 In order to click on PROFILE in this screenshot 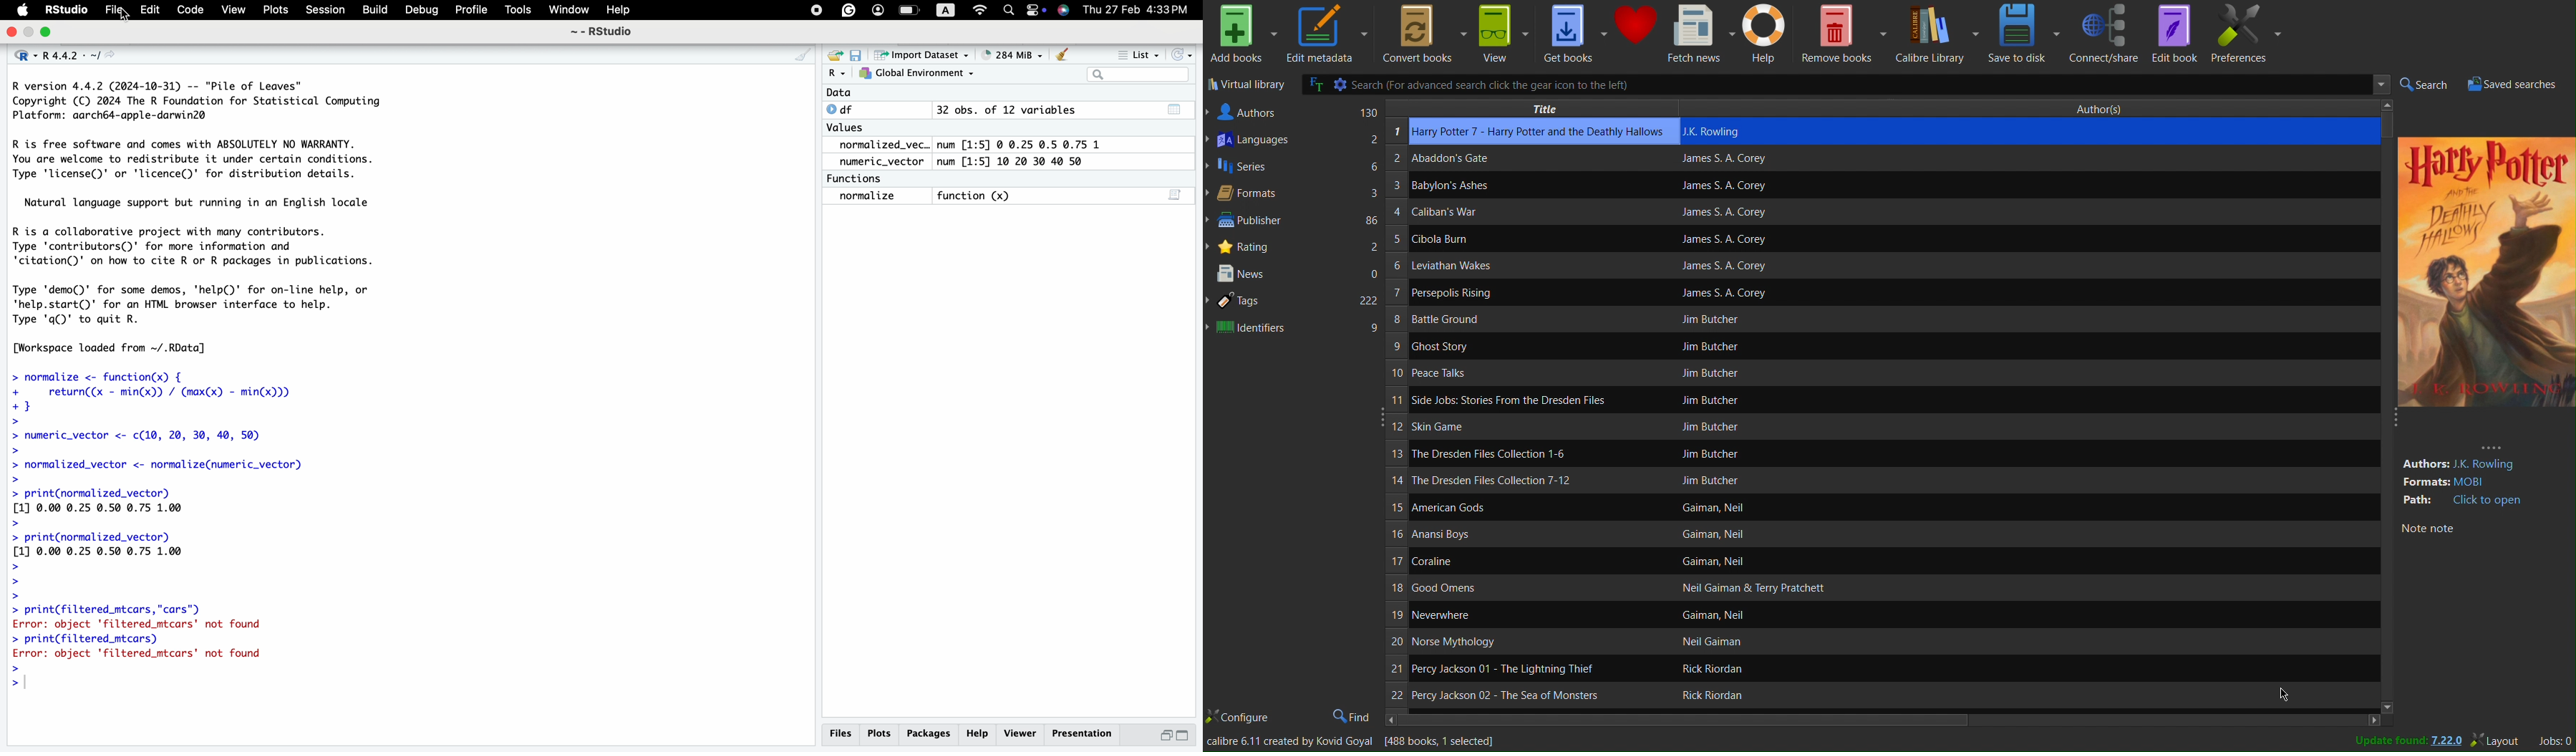, I will do `click(876, 9)`.